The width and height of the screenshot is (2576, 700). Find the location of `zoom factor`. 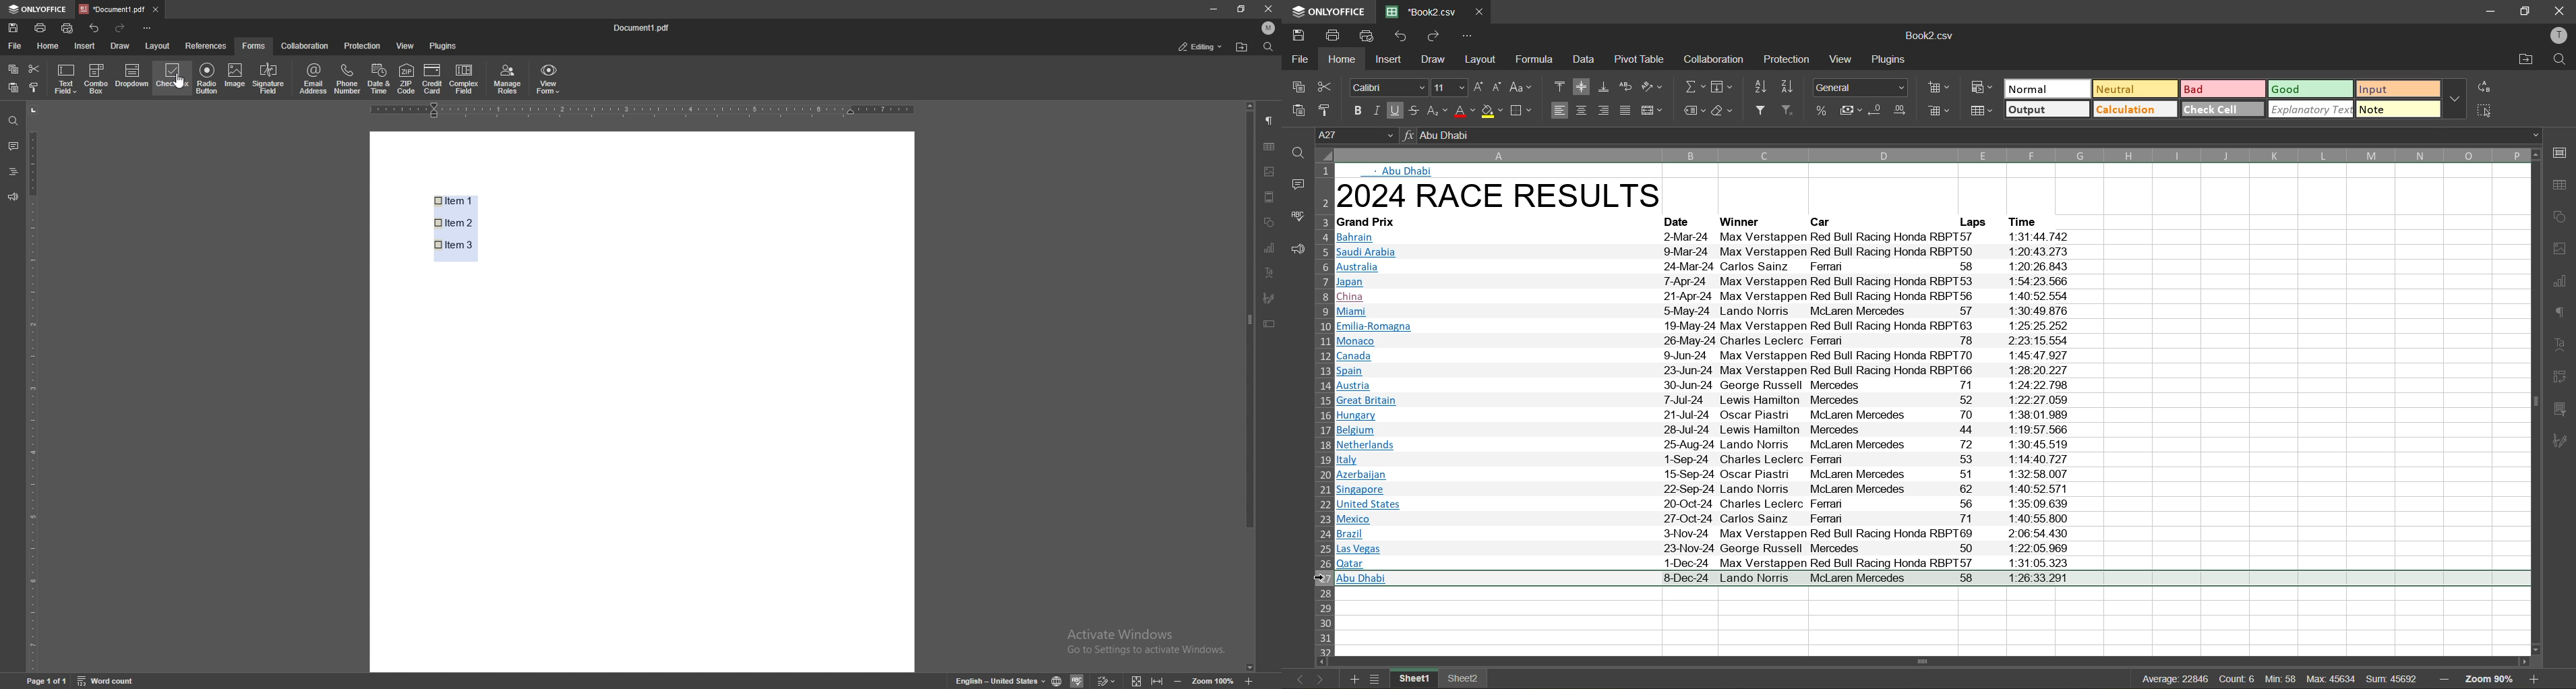

zoom factor is located at coordinates (2494, 679).